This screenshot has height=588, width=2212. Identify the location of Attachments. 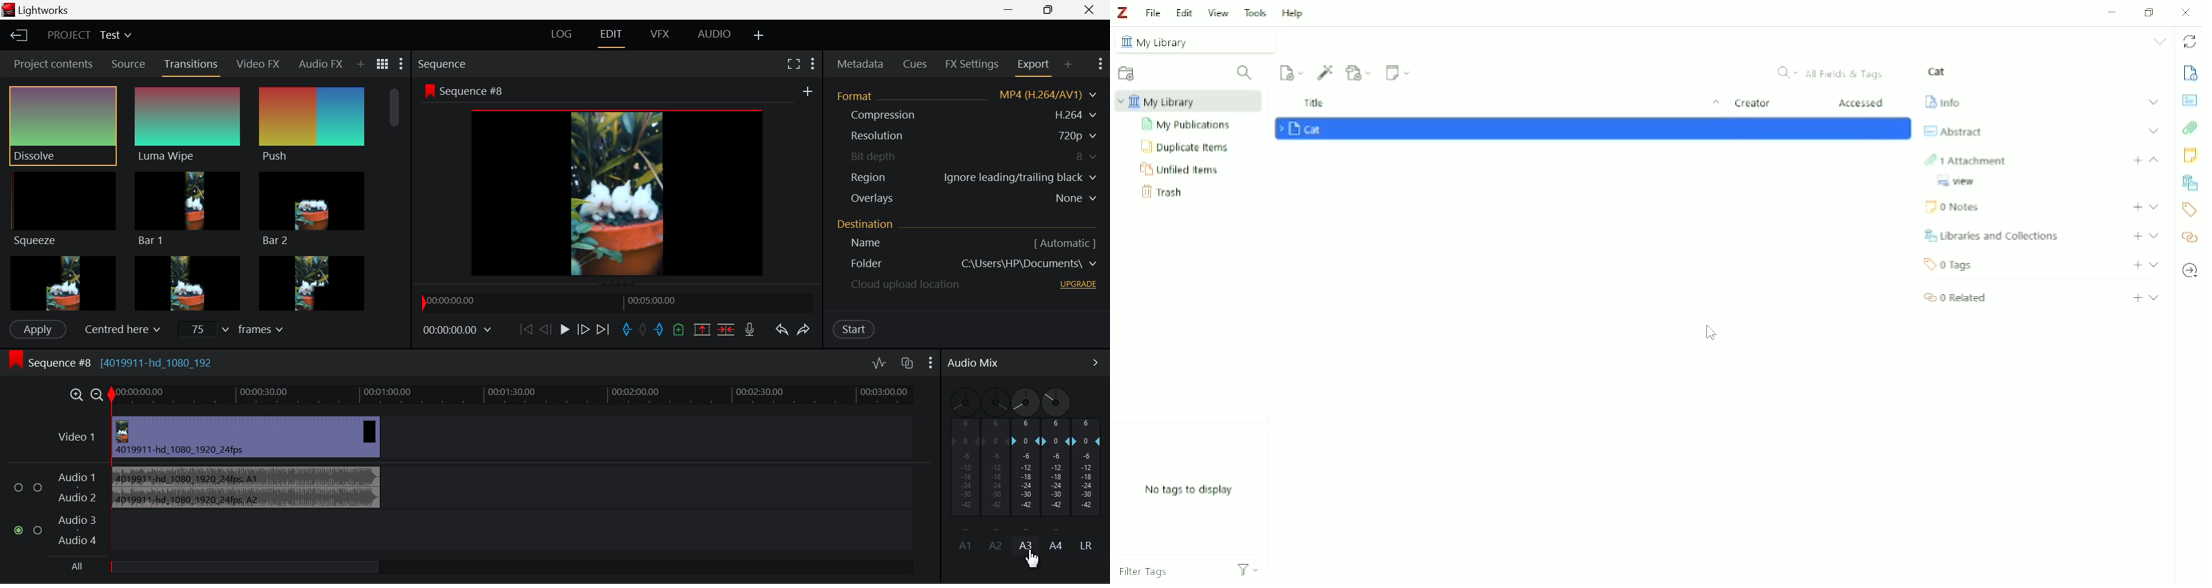
(2190, 129).